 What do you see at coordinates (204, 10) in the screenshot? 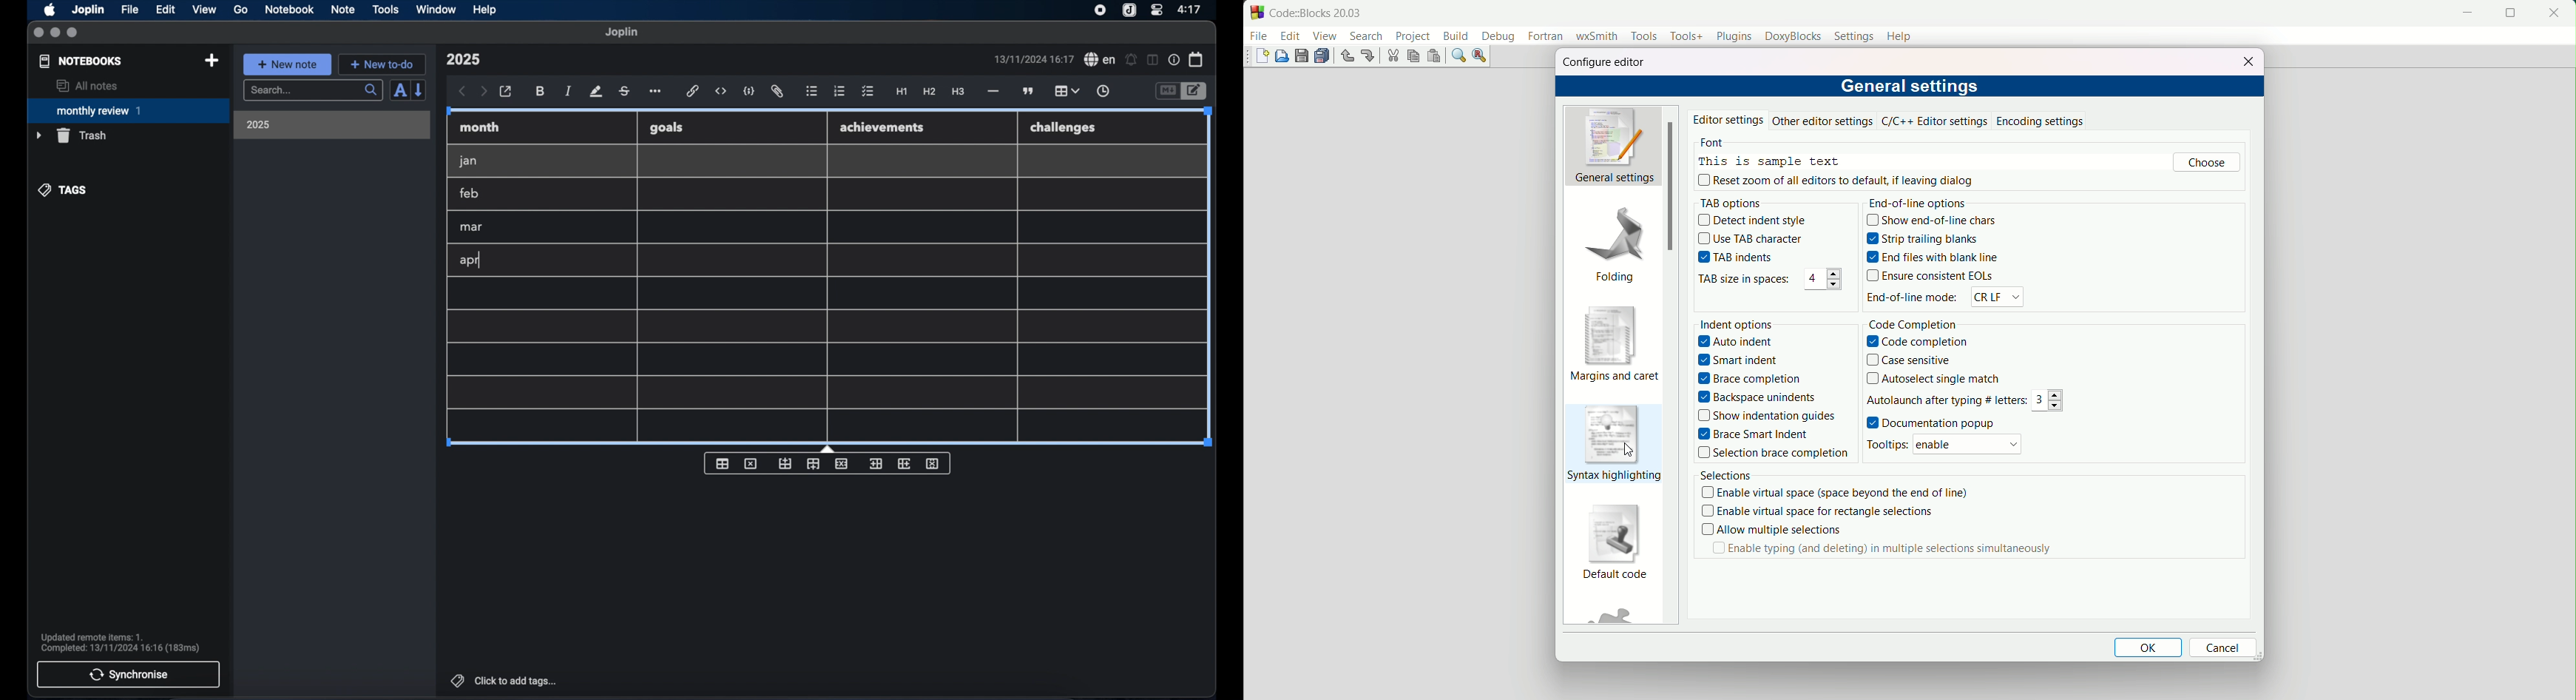
I see `view` at bounding box center [204, 10].